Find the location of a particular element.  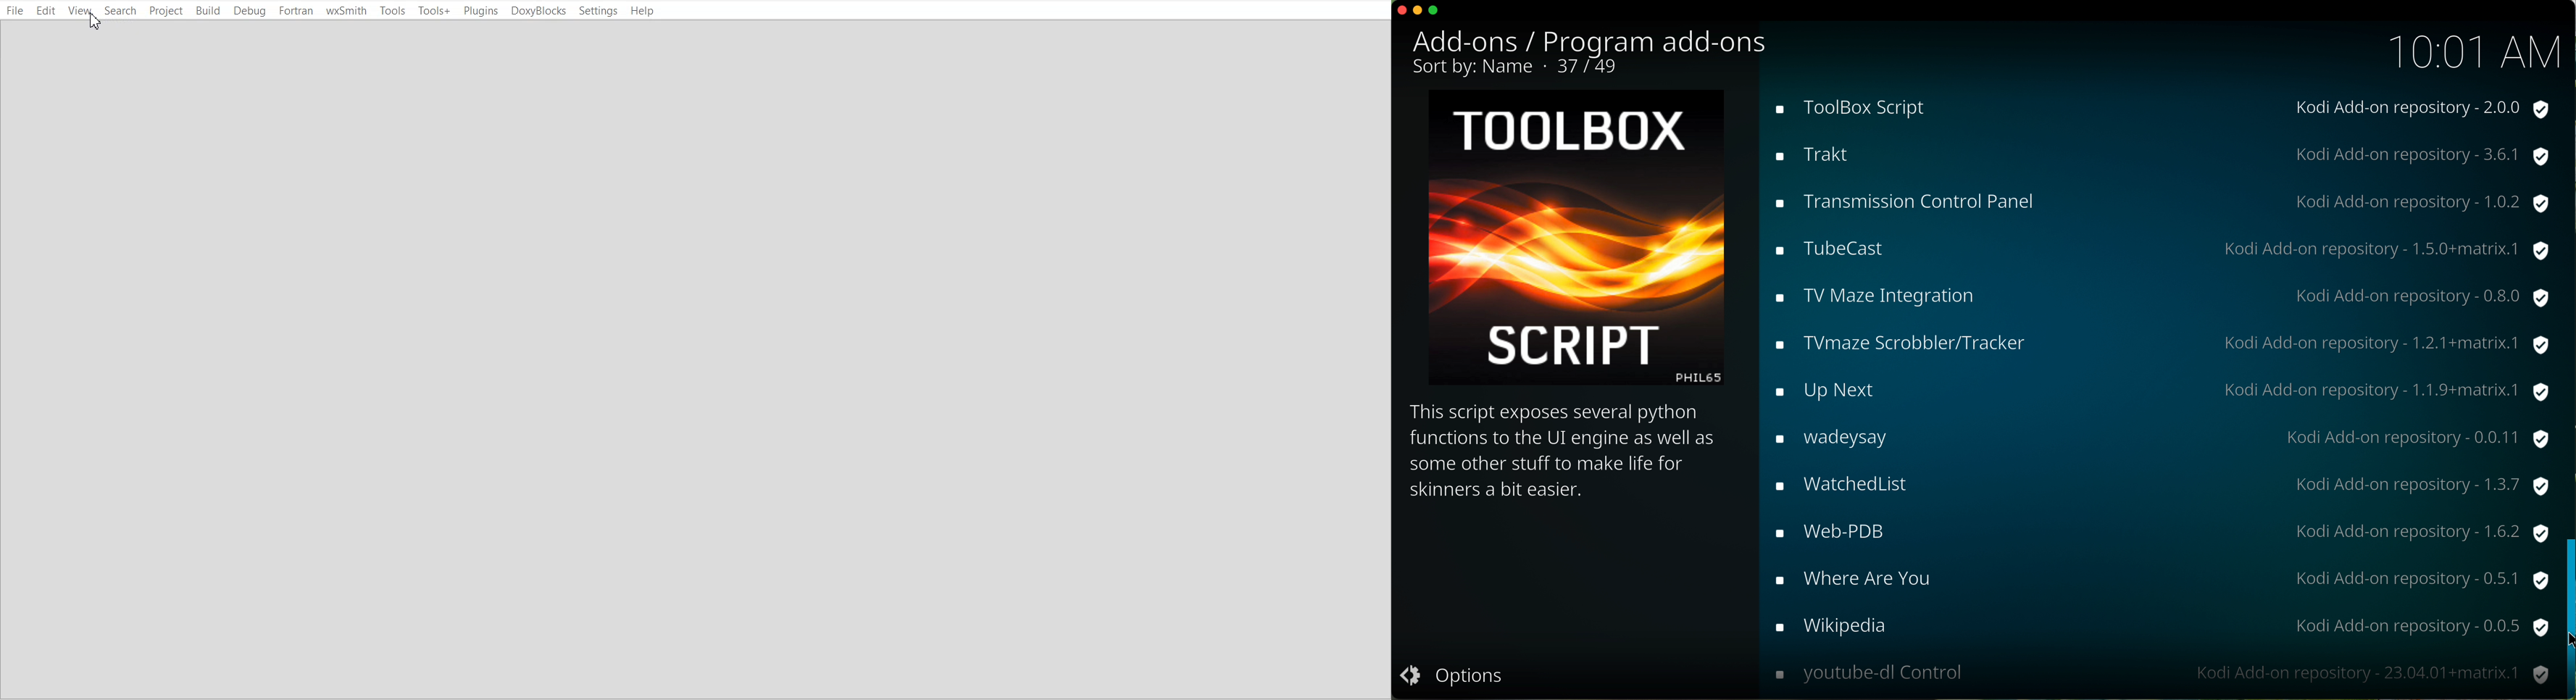

image is located at coordinates (1573, 243).